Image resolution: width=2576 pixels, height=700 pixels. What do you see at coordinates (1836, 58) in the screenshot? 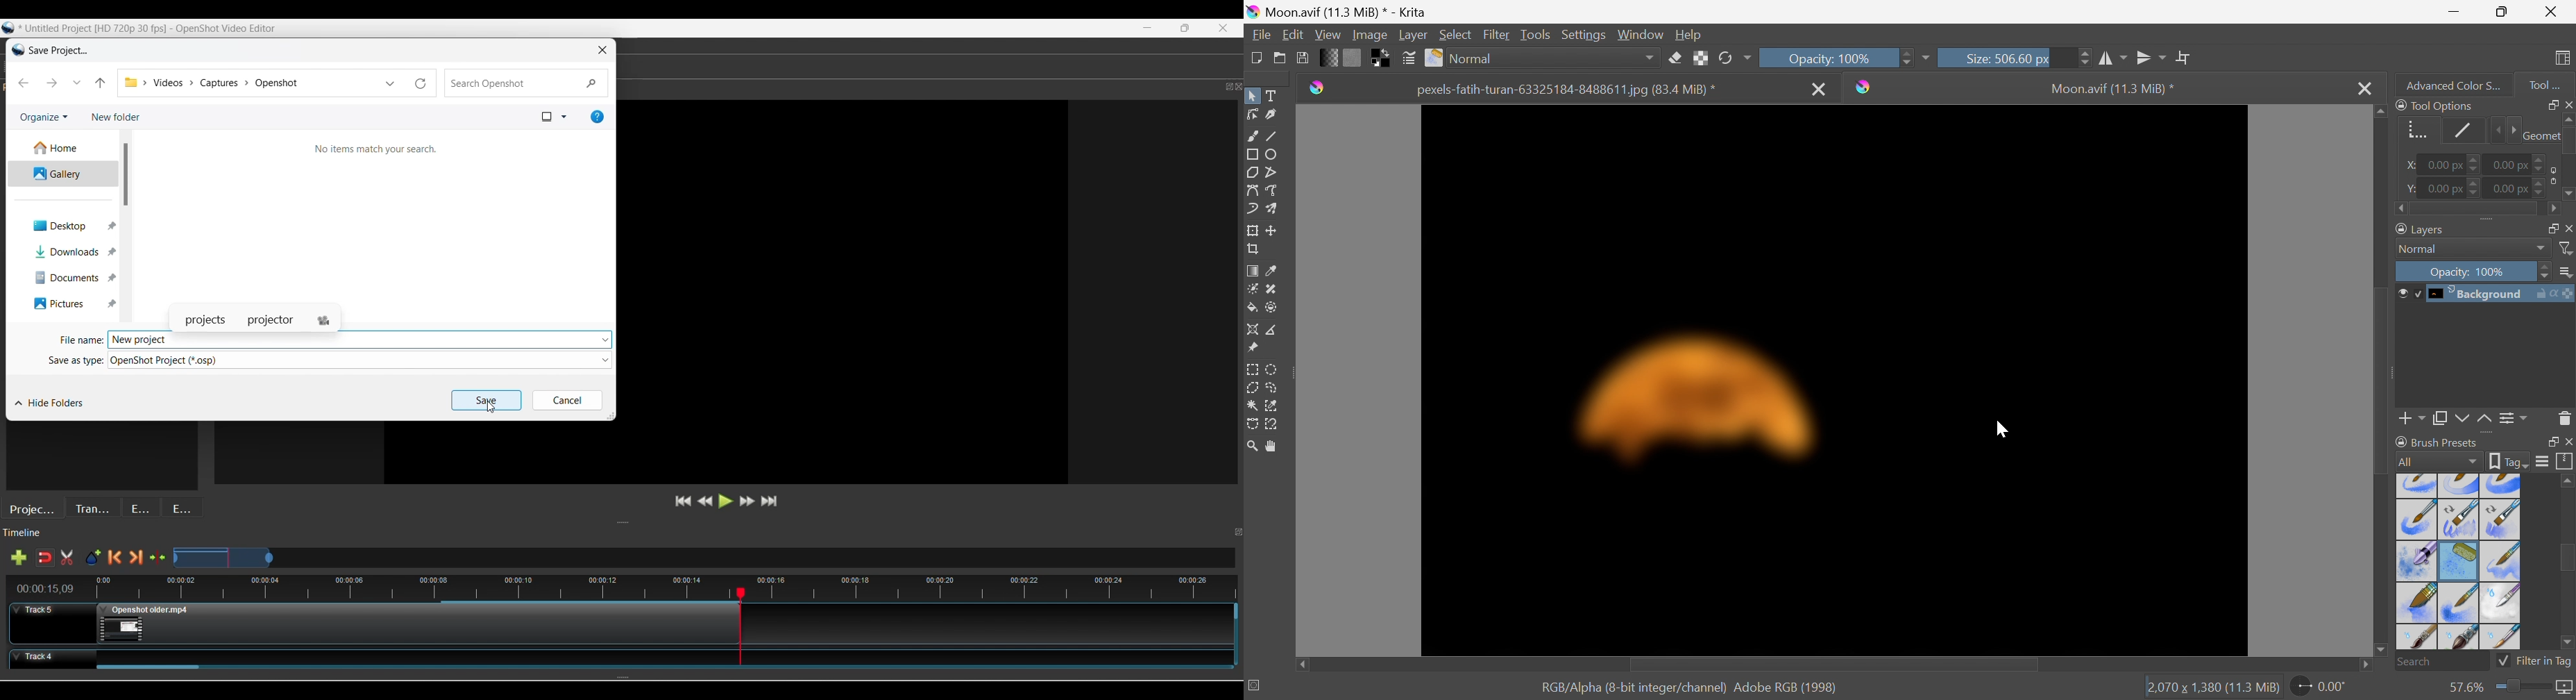
I see `Opacity: 100%` at bounding box center [1836, 58].